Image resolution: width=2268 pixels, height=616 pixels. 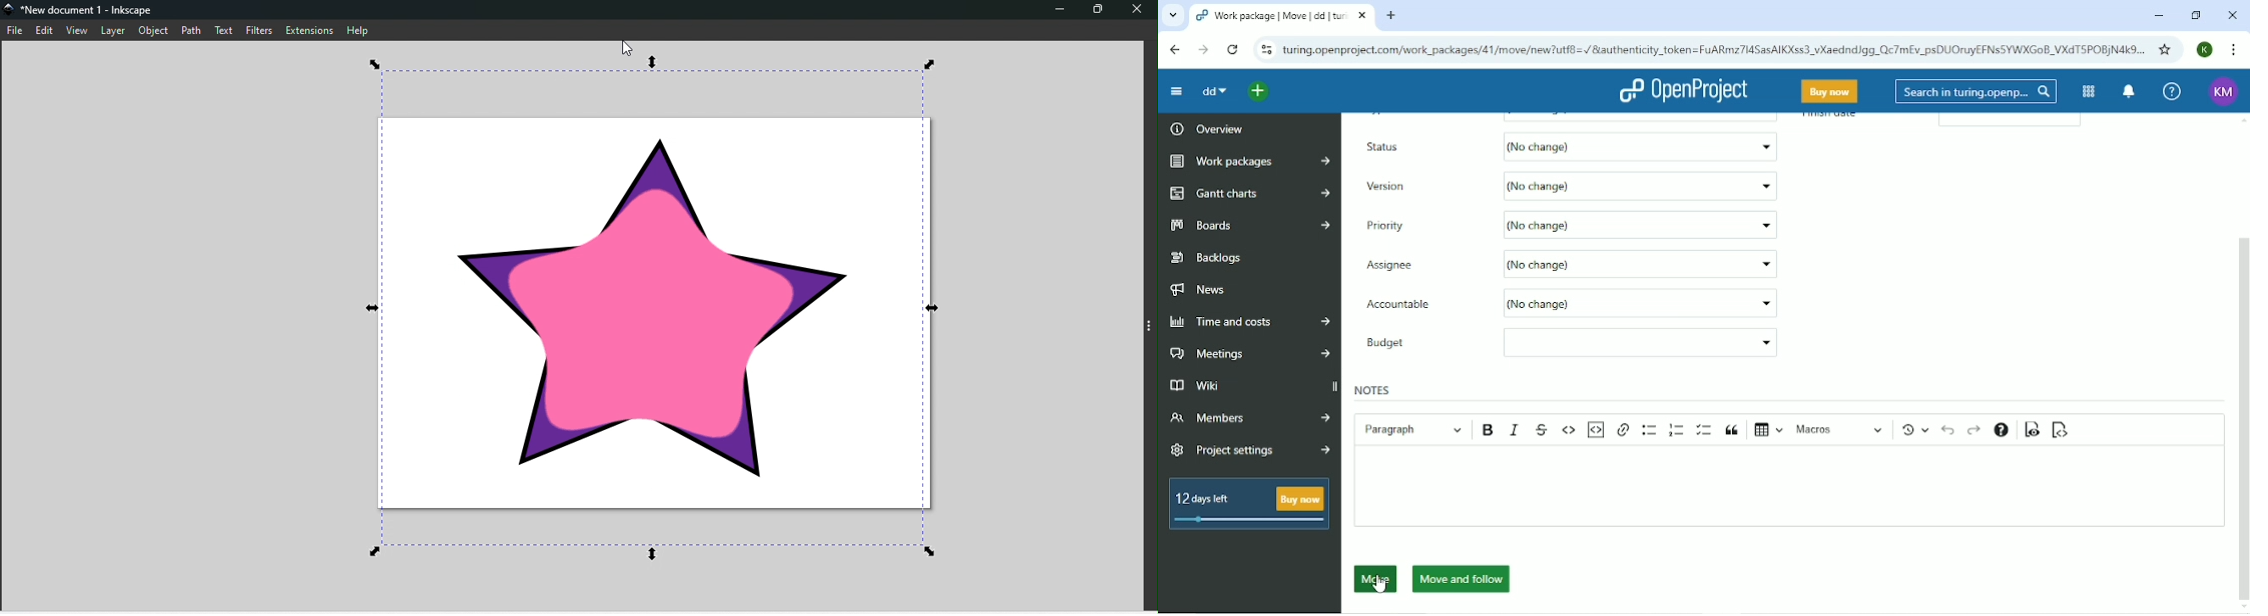 I want to click on Restore down, so click(x=2194, y=15).